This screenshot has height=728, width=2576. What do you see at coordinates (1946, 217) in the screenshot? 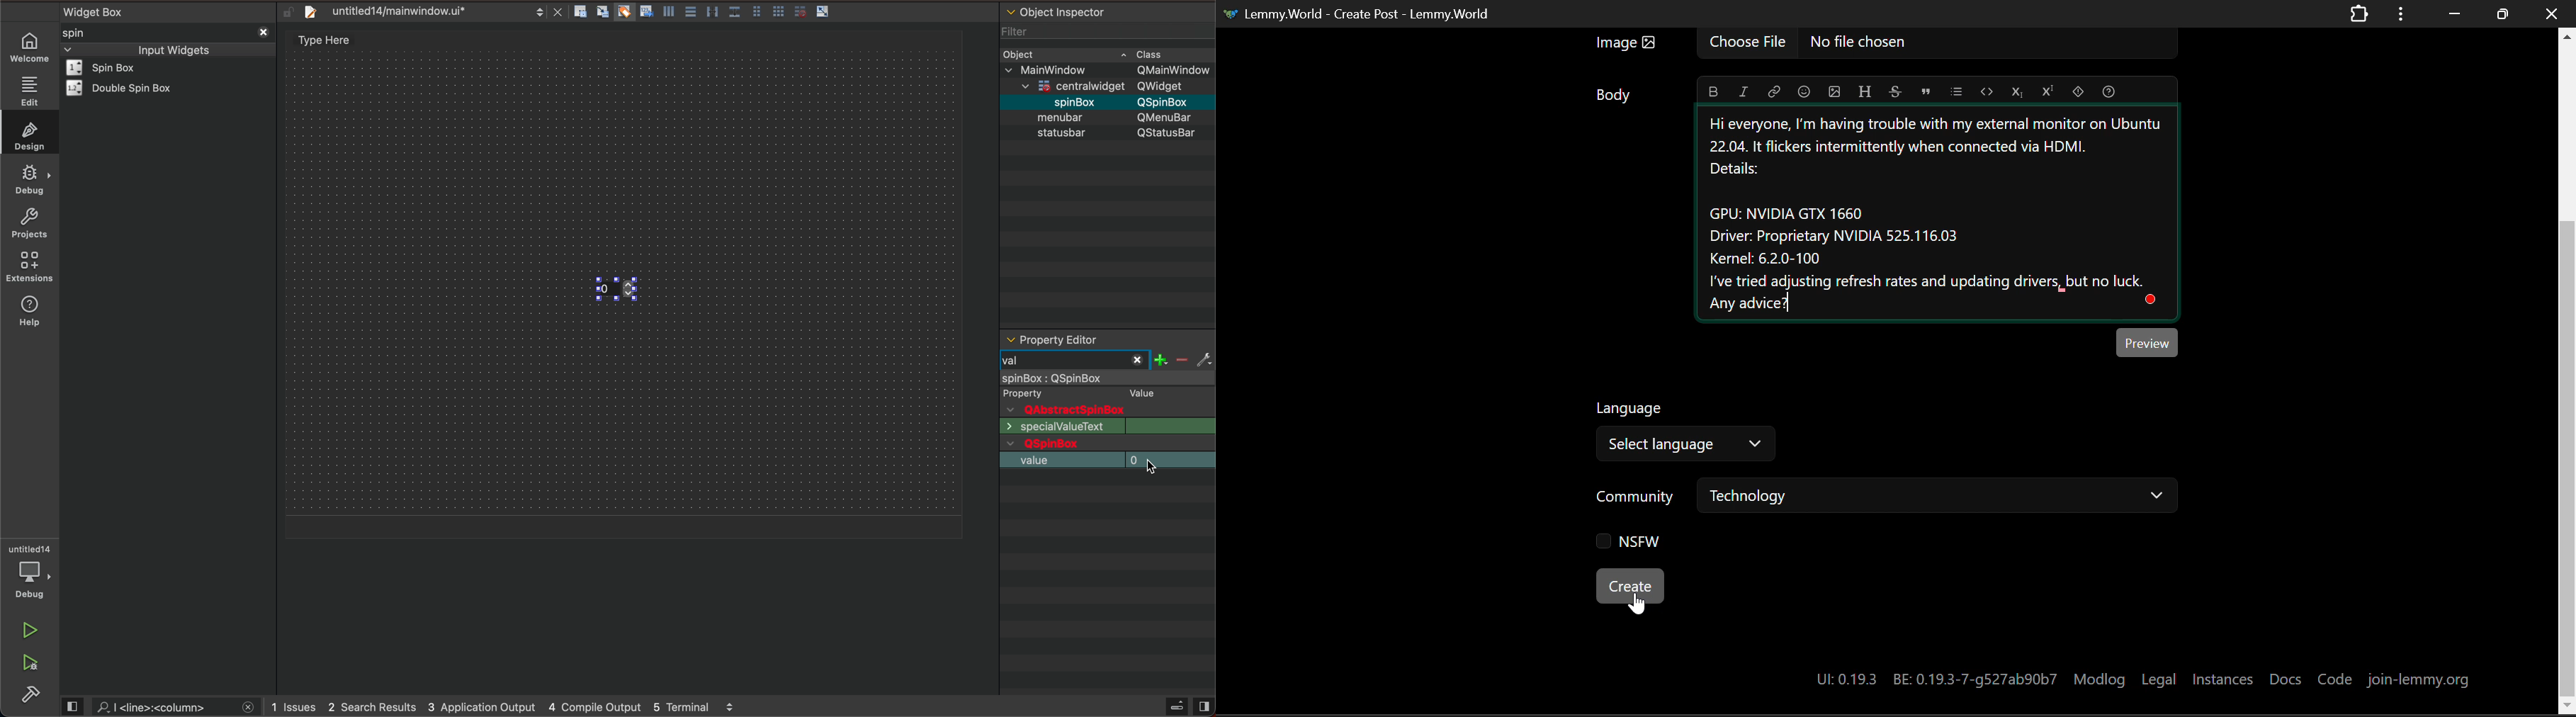
I see `External Monitor Help Needed Text` at bounding box center [1946, 217].